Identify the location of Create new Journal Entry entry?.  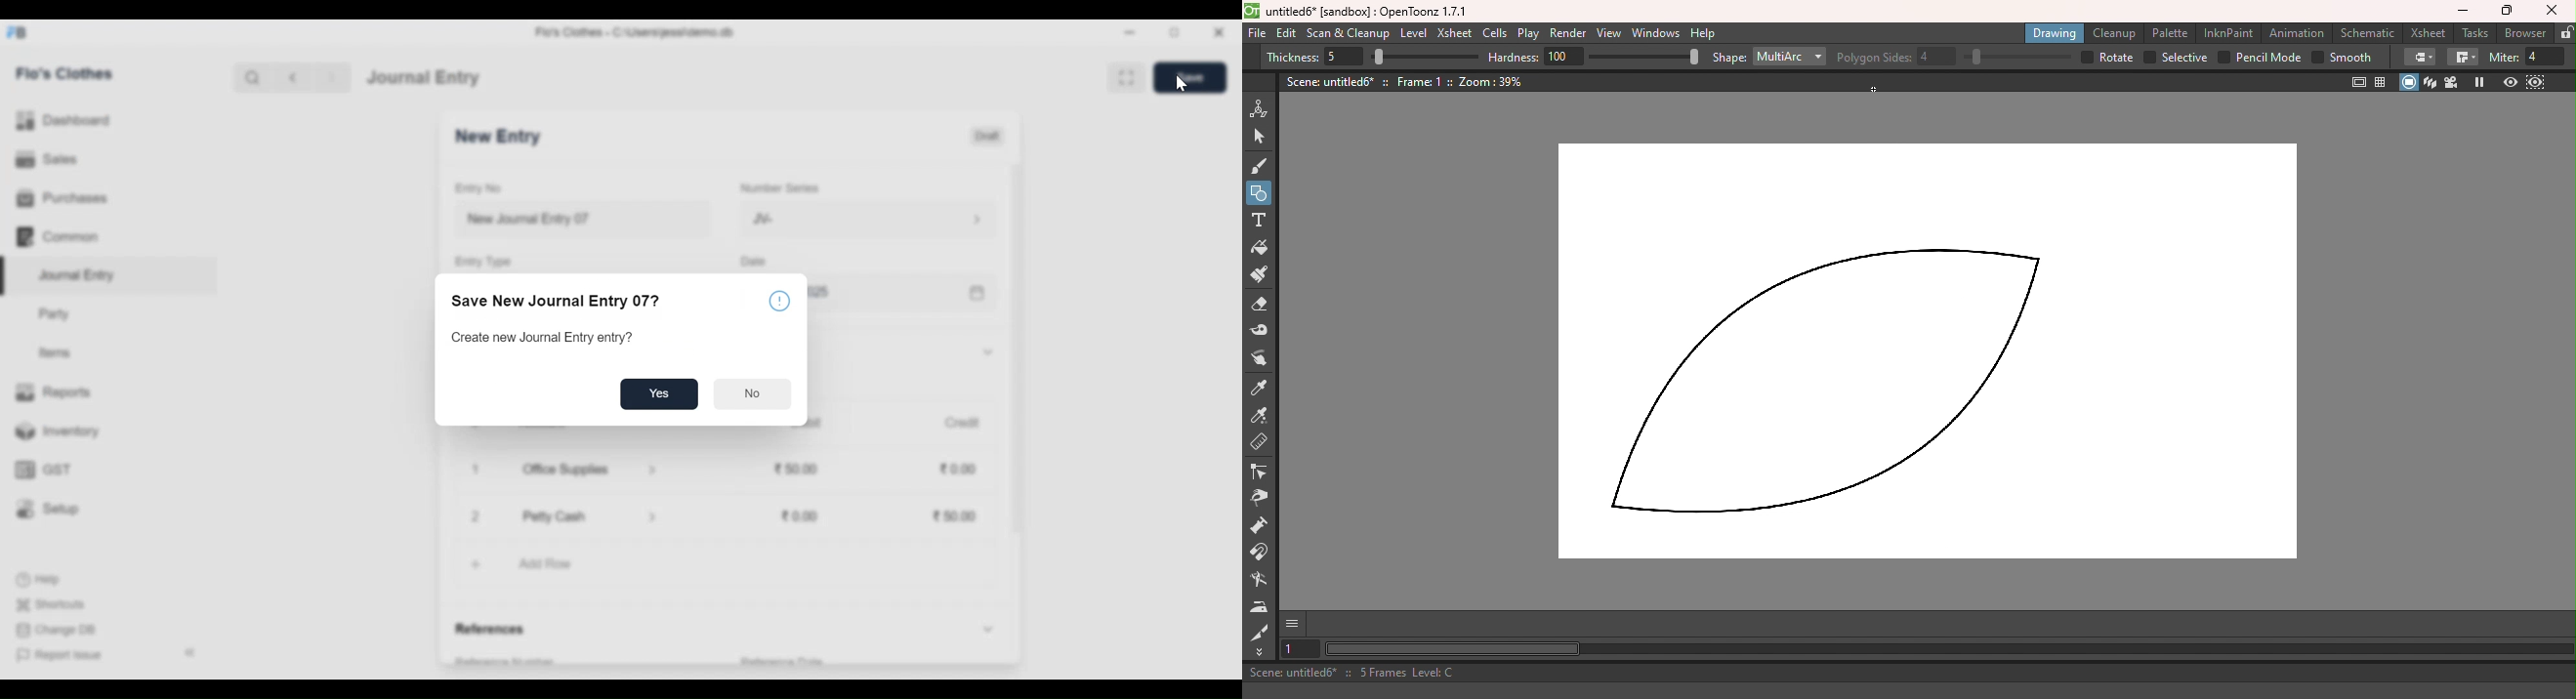
(545, 337).